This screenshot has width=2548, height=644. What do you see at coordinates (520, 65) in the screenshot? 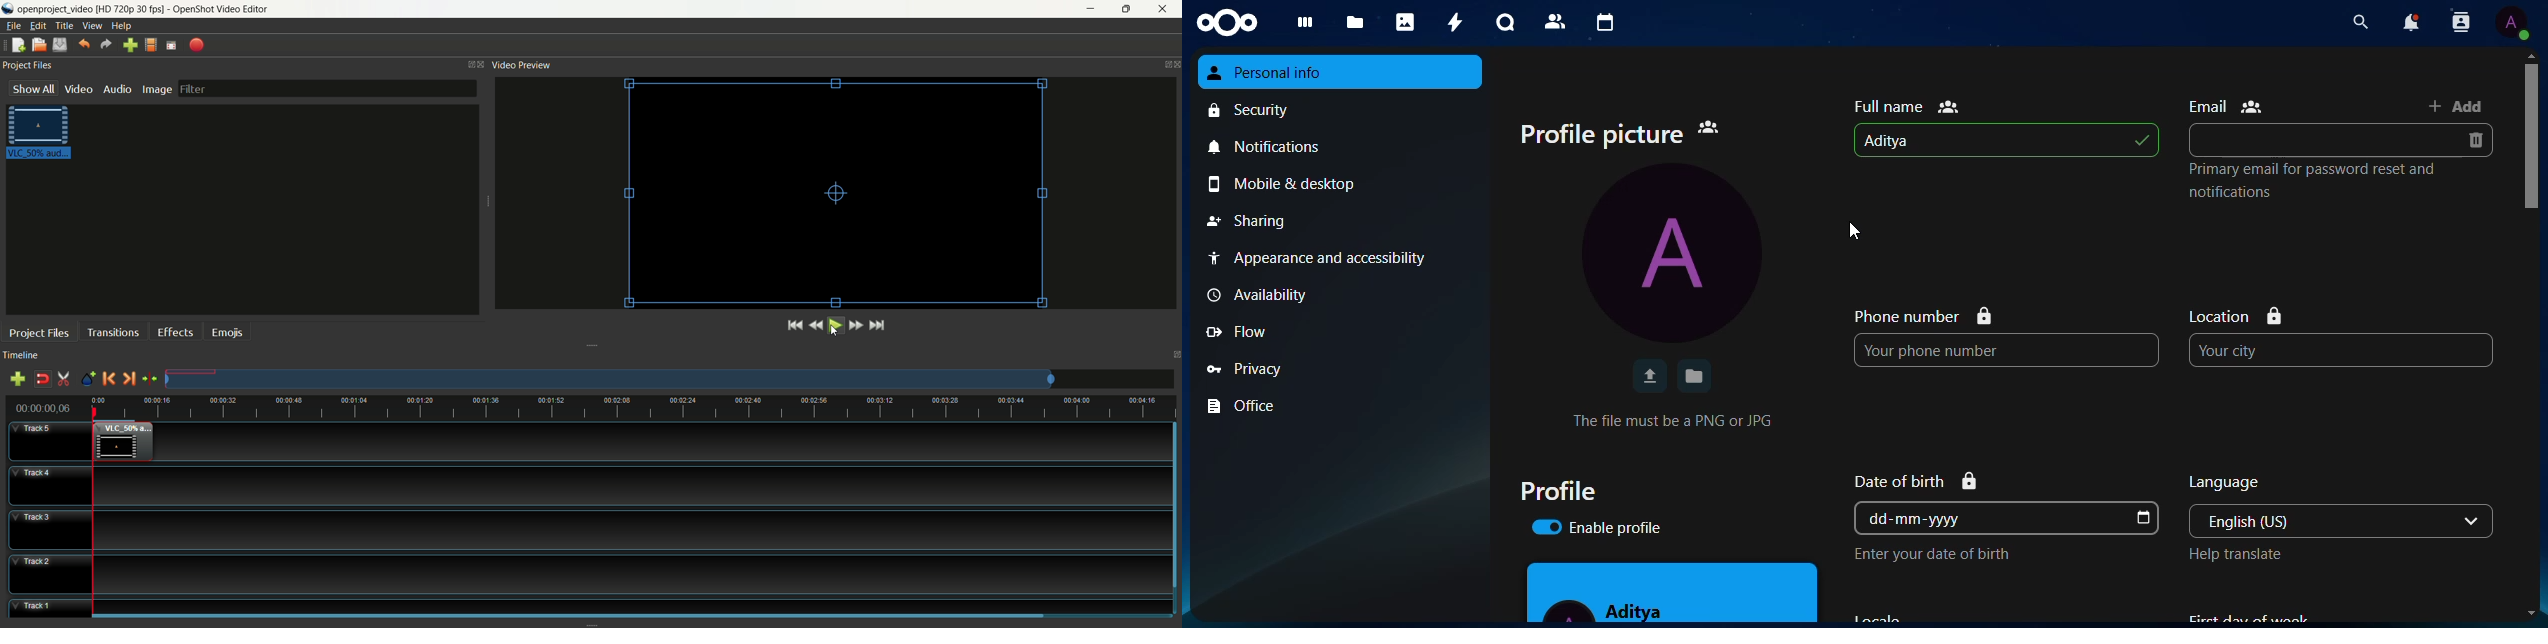
I see `video preview` at bounding box center [520, 65].